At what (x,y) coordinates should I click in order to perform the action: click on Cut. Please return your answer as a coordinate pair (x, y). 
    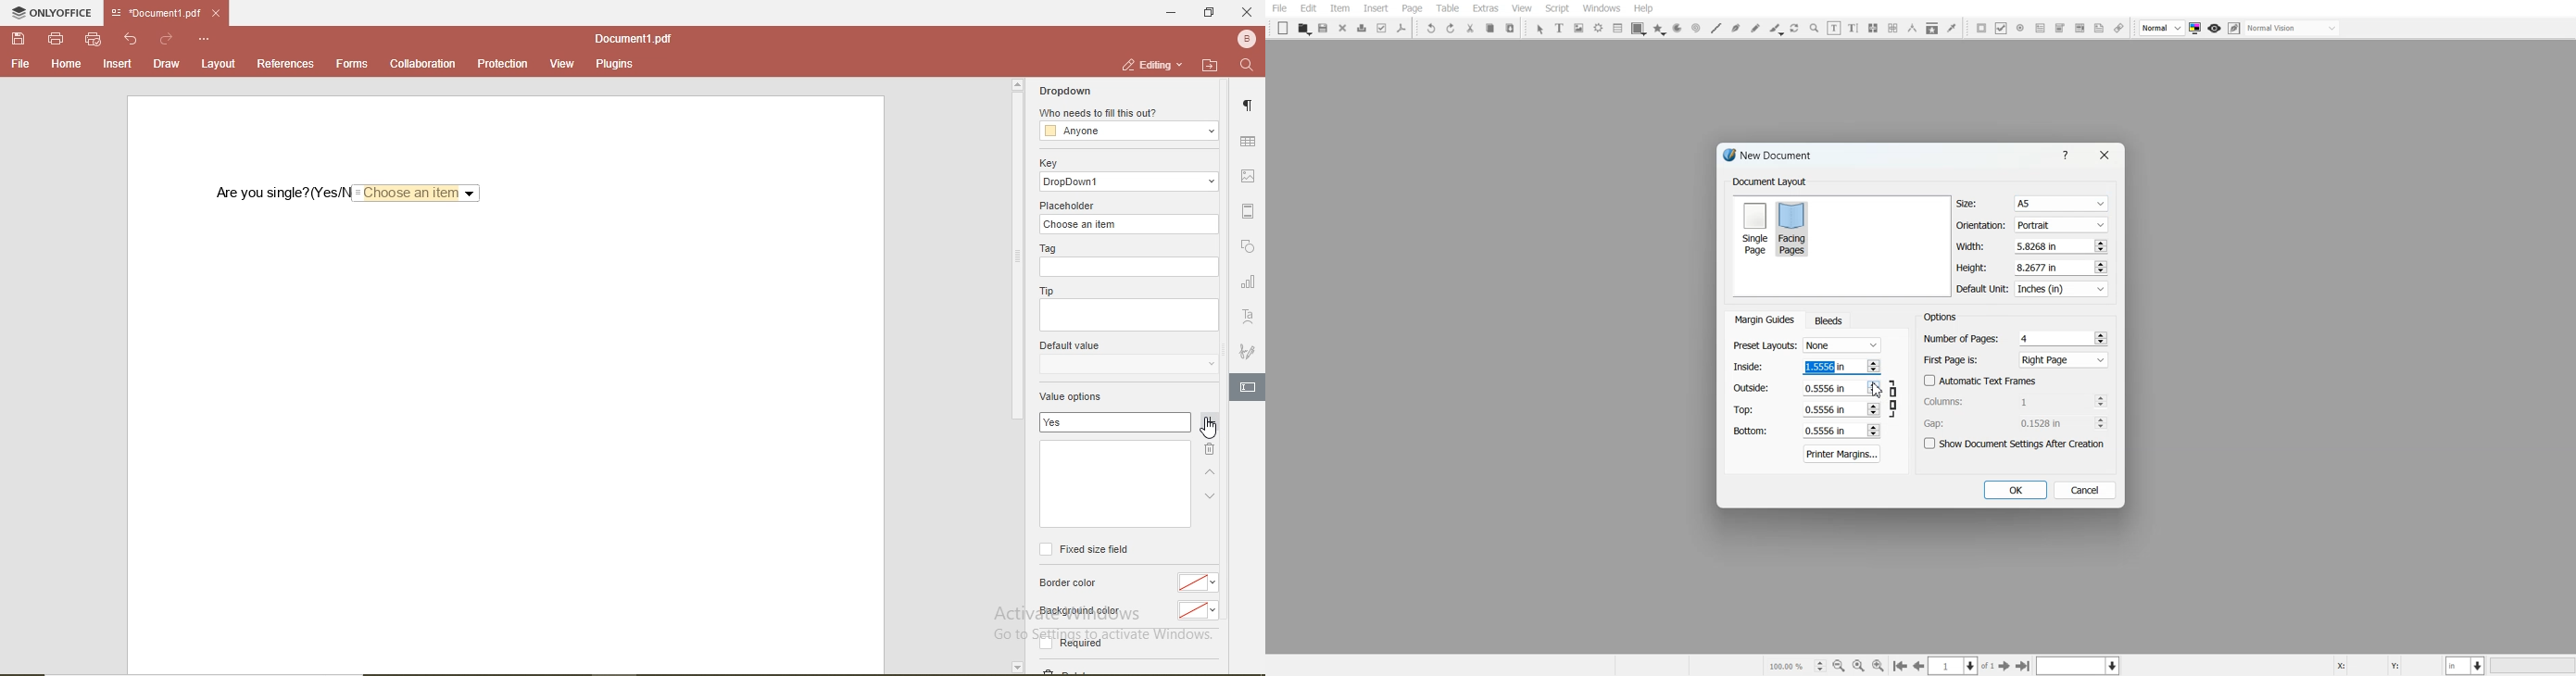
    Looking at the image, I should click on (1470, 28).